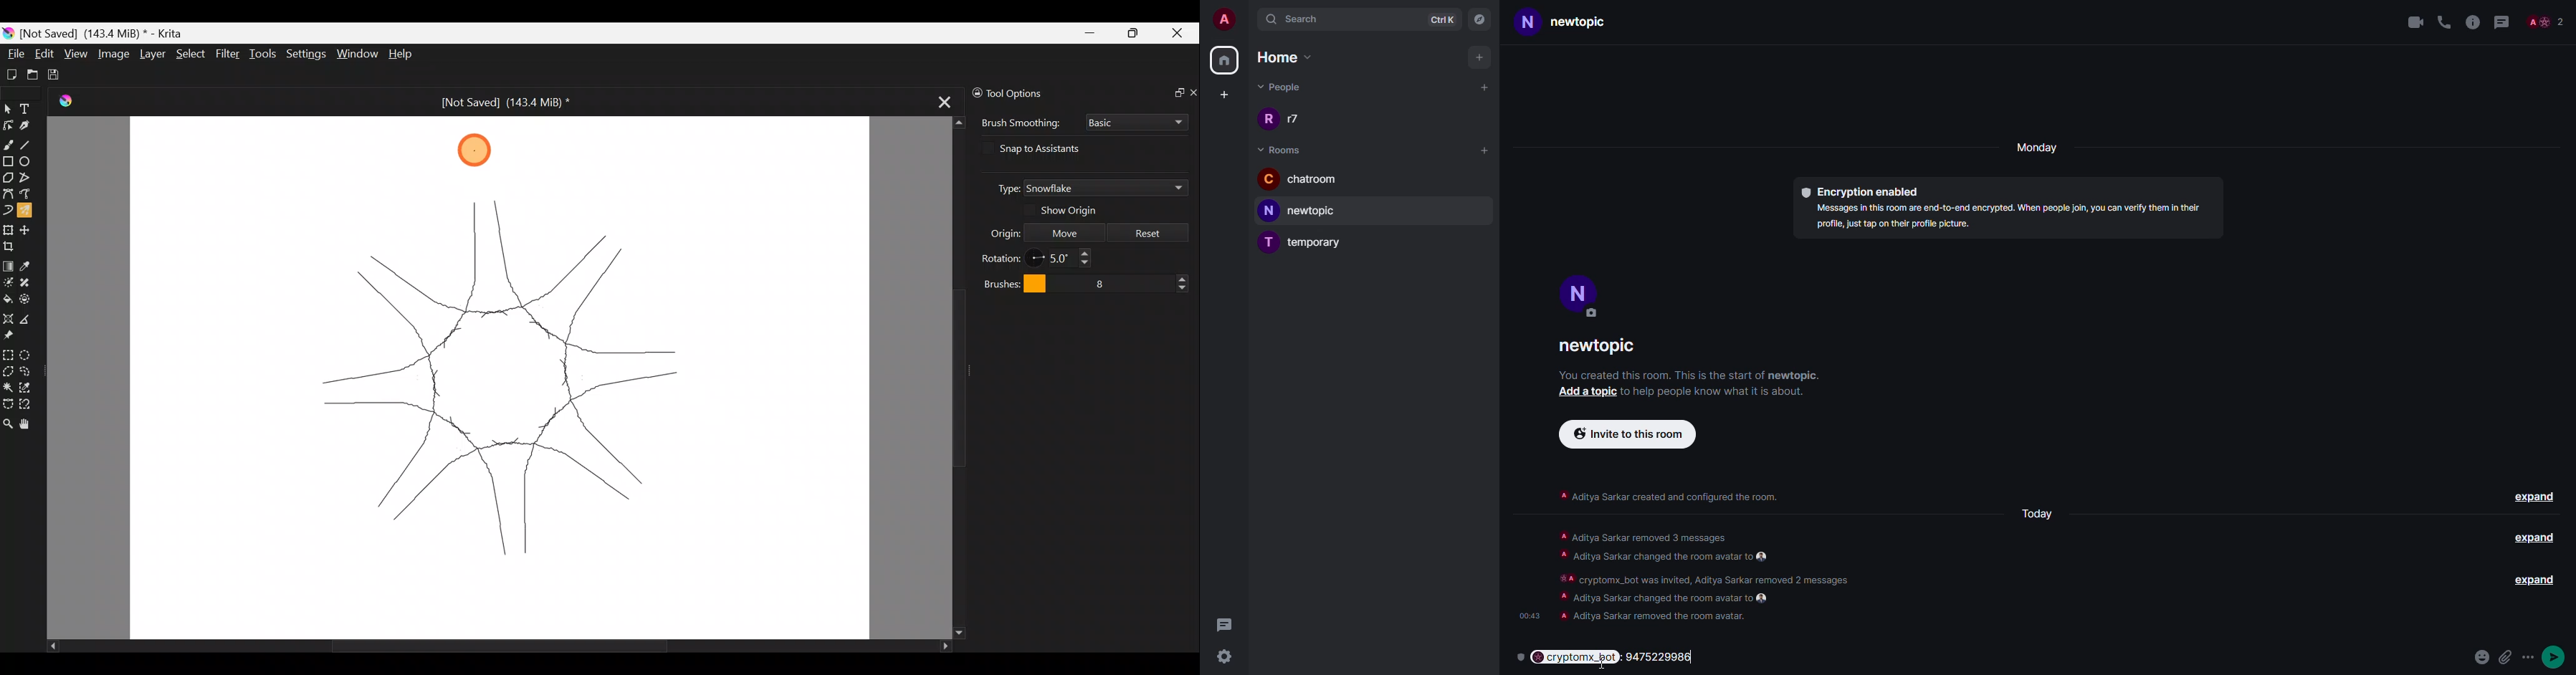 The image size is (2576, 700). I want to click on threads, so click(1224, 624).